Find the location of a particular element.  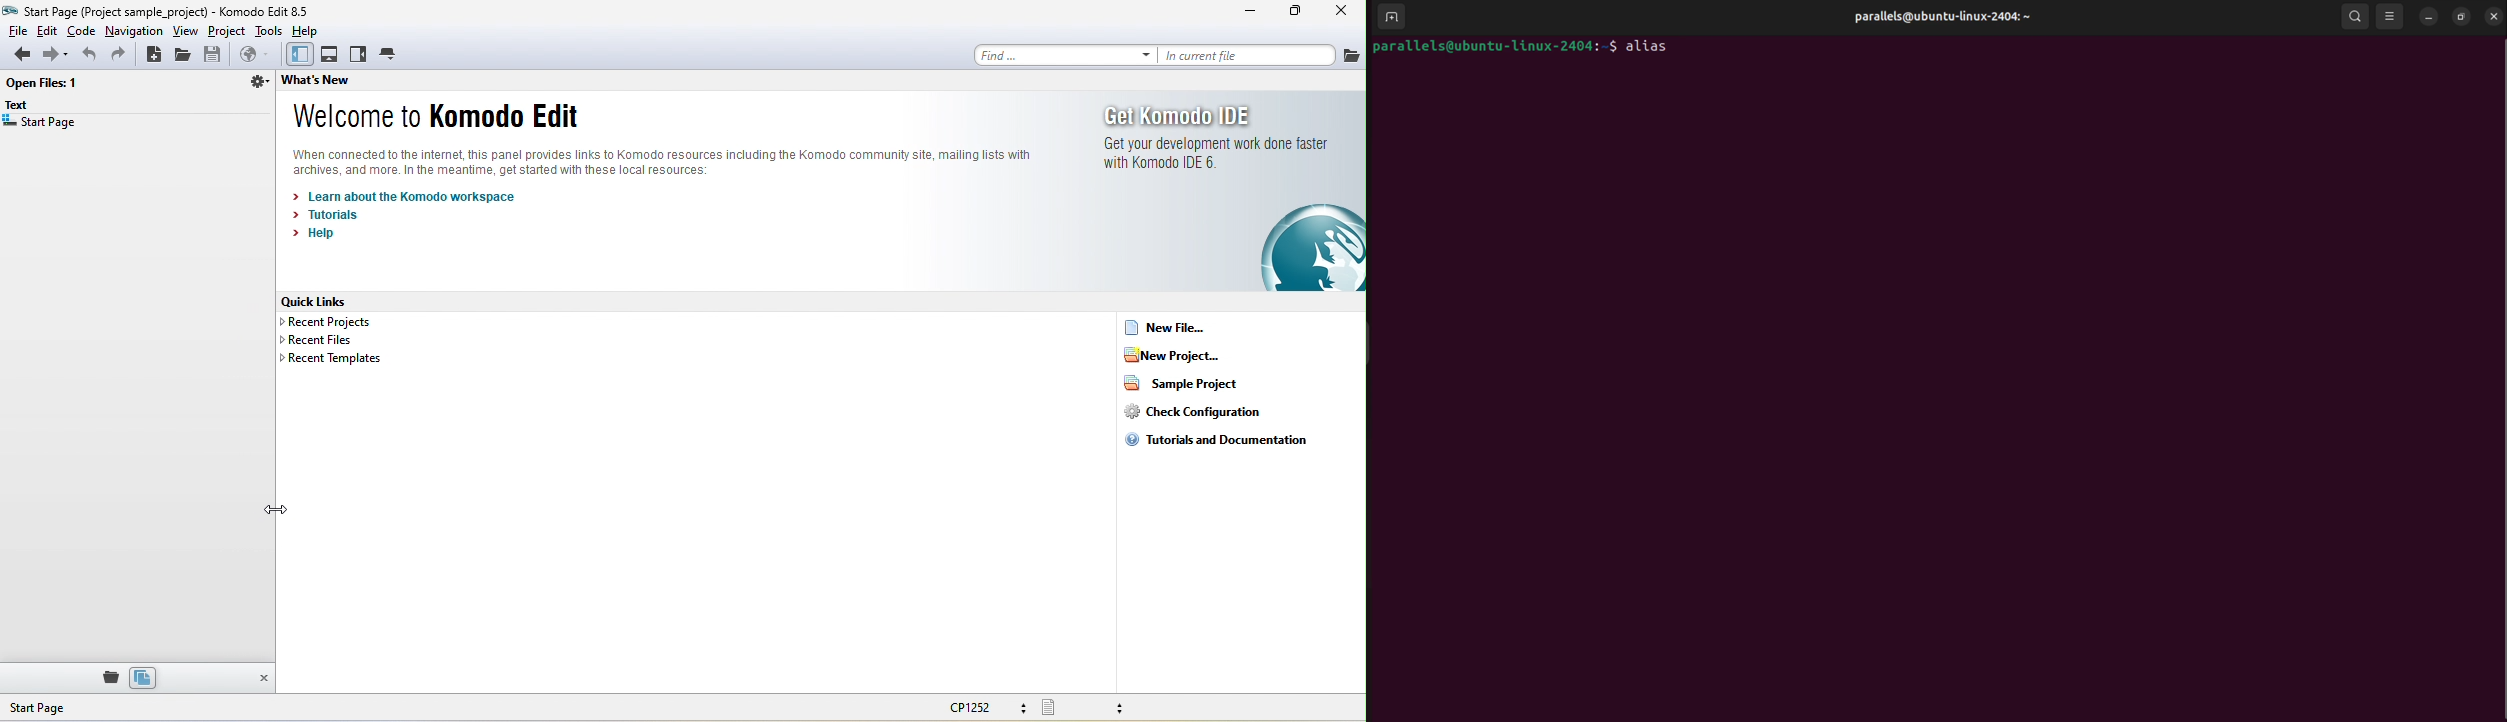

tutorials and documentation is located at coordinates (1218, 441).